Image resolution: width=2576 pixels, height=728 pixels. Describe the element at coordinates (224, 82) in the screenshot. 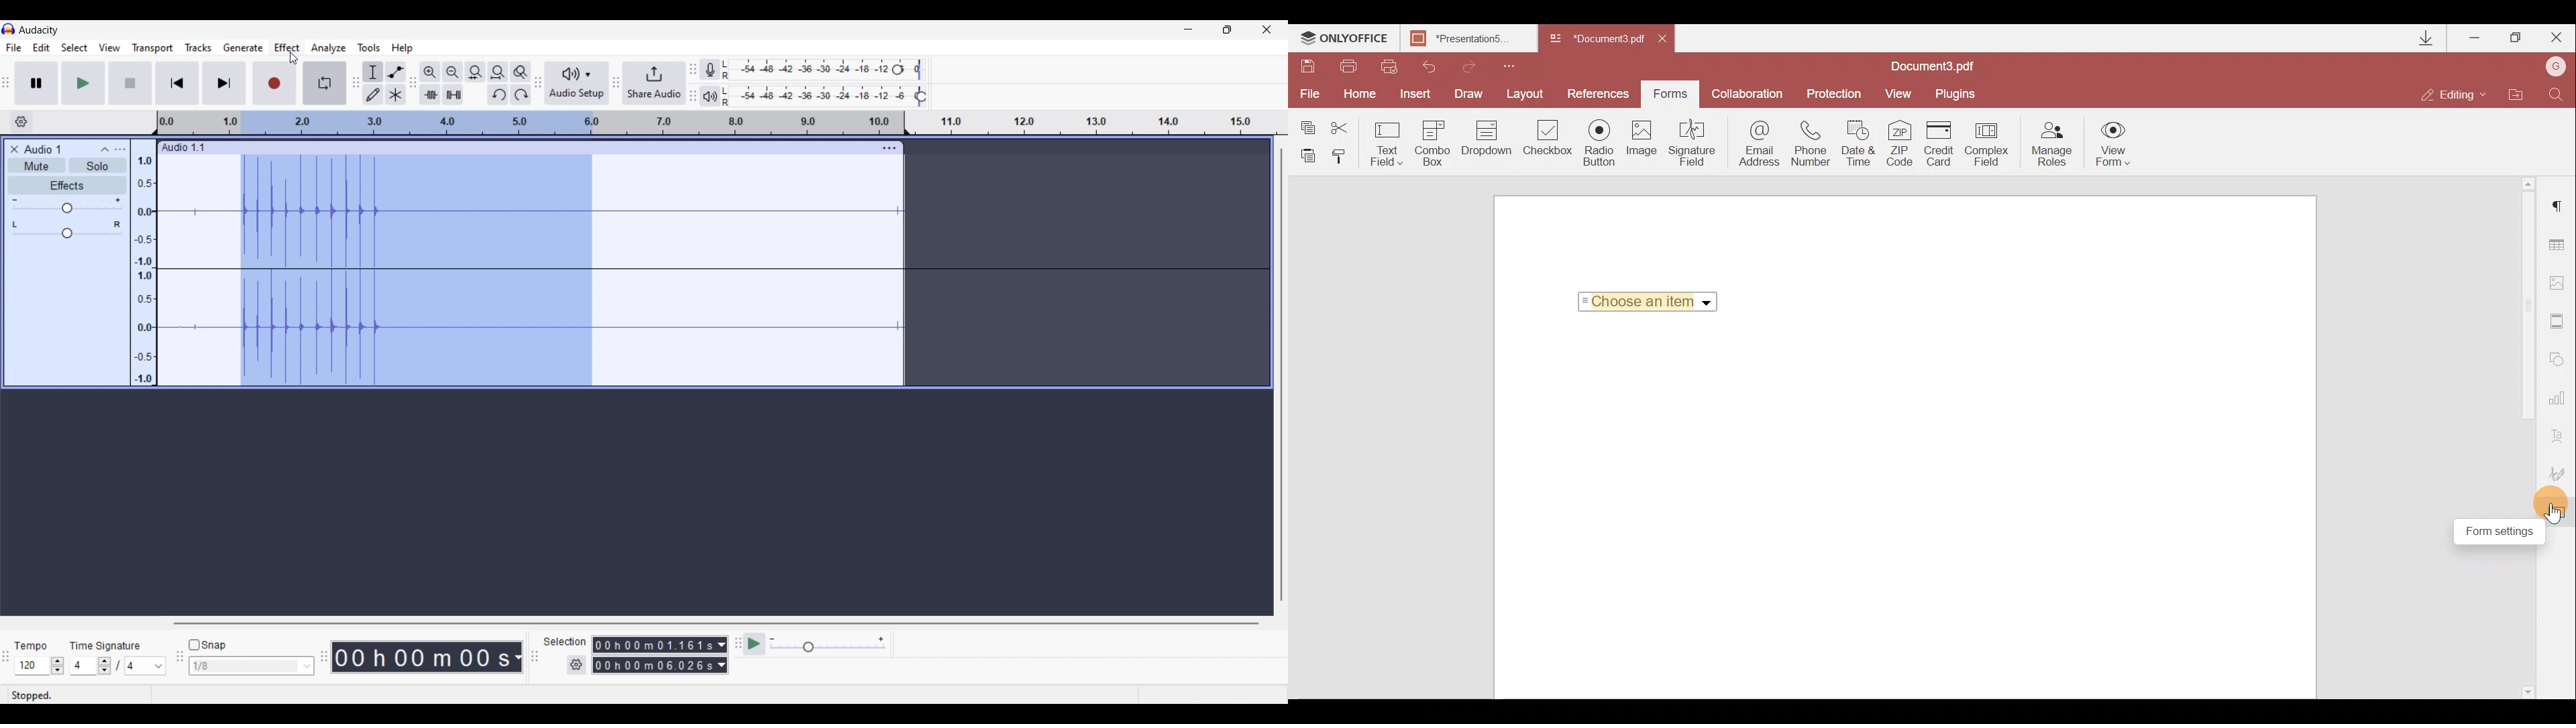

I see `Skip/Select to end` at that location.